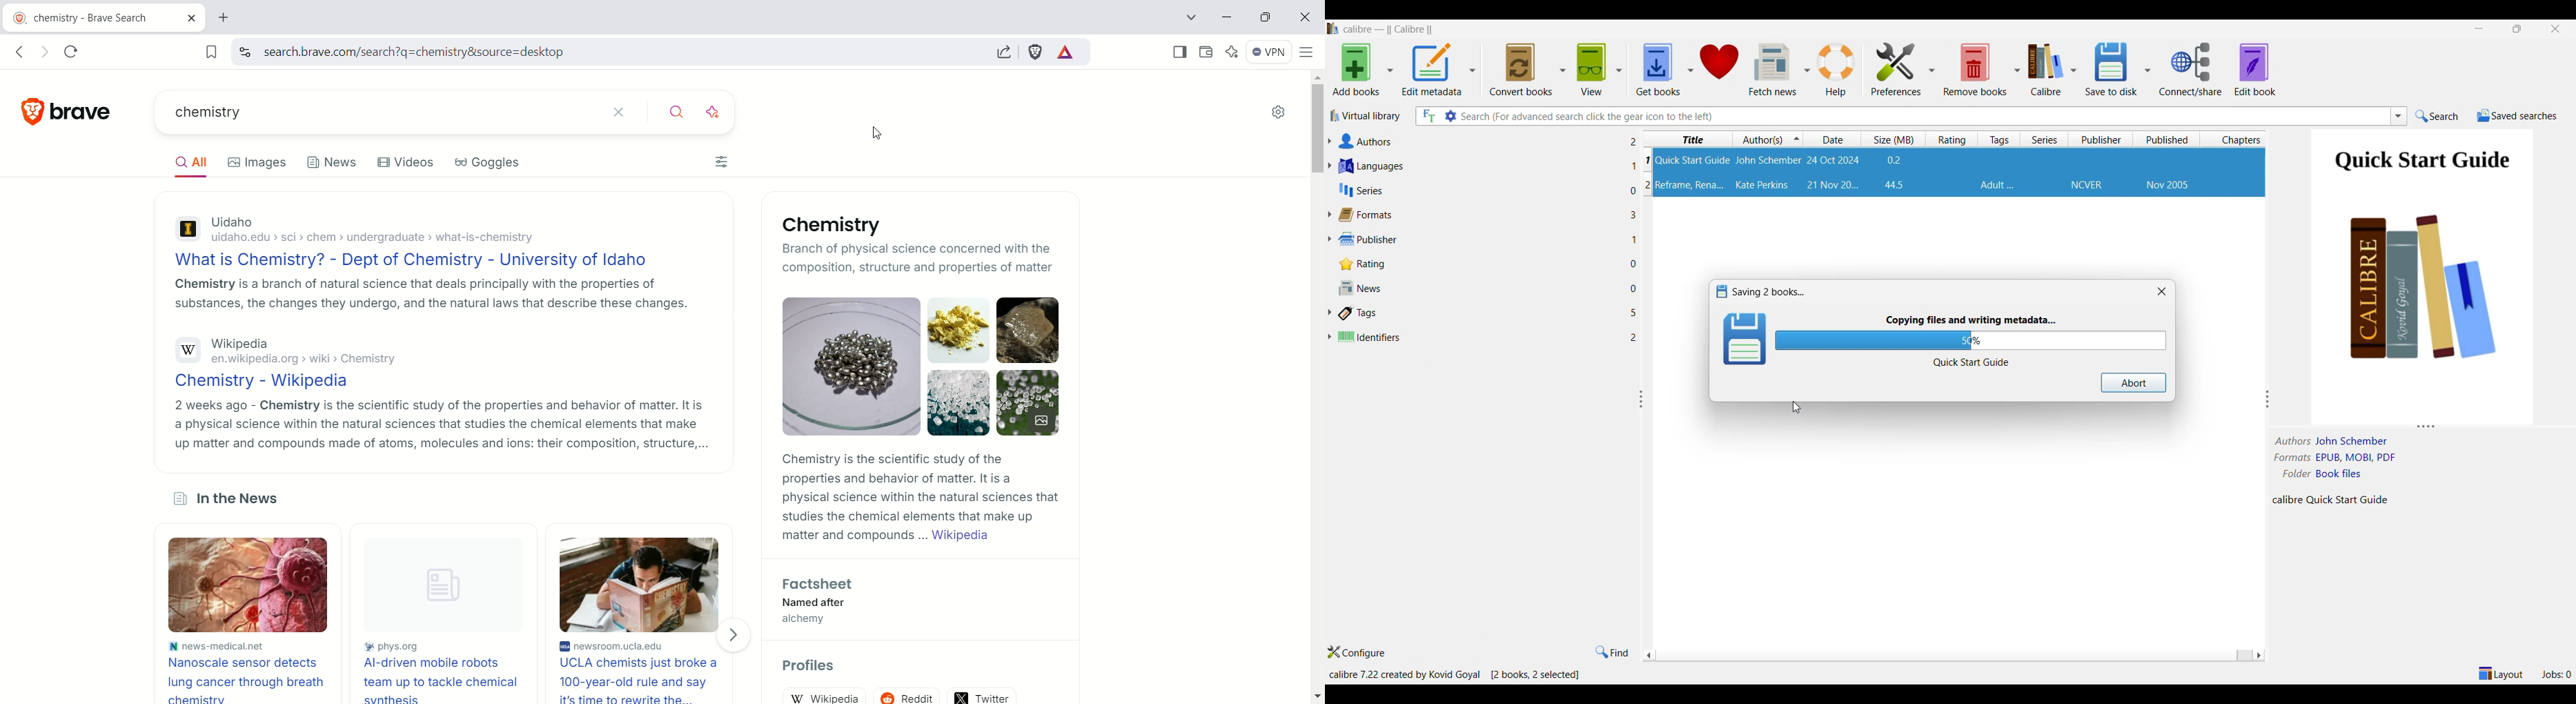  I want to click on image, so click(2426, 304).